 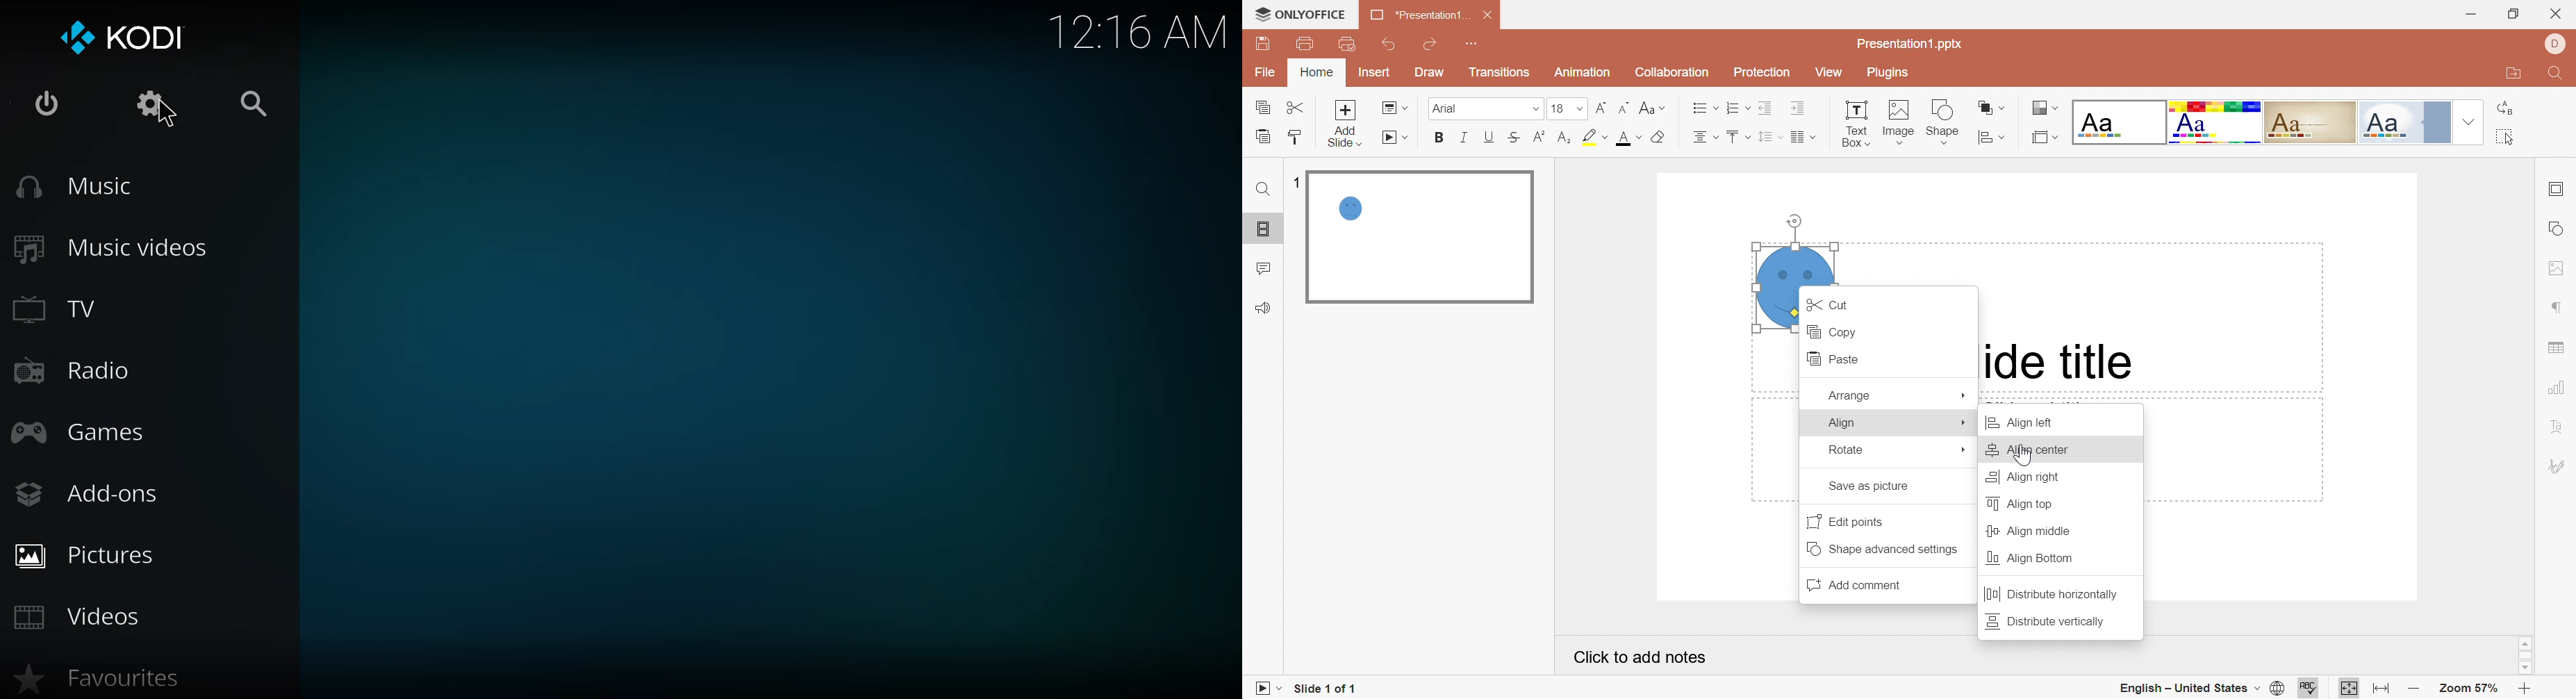 What do you see at coordinates (2506, 139) in the screenshot?
I see `Select all` at bounding box center [2506, 139].